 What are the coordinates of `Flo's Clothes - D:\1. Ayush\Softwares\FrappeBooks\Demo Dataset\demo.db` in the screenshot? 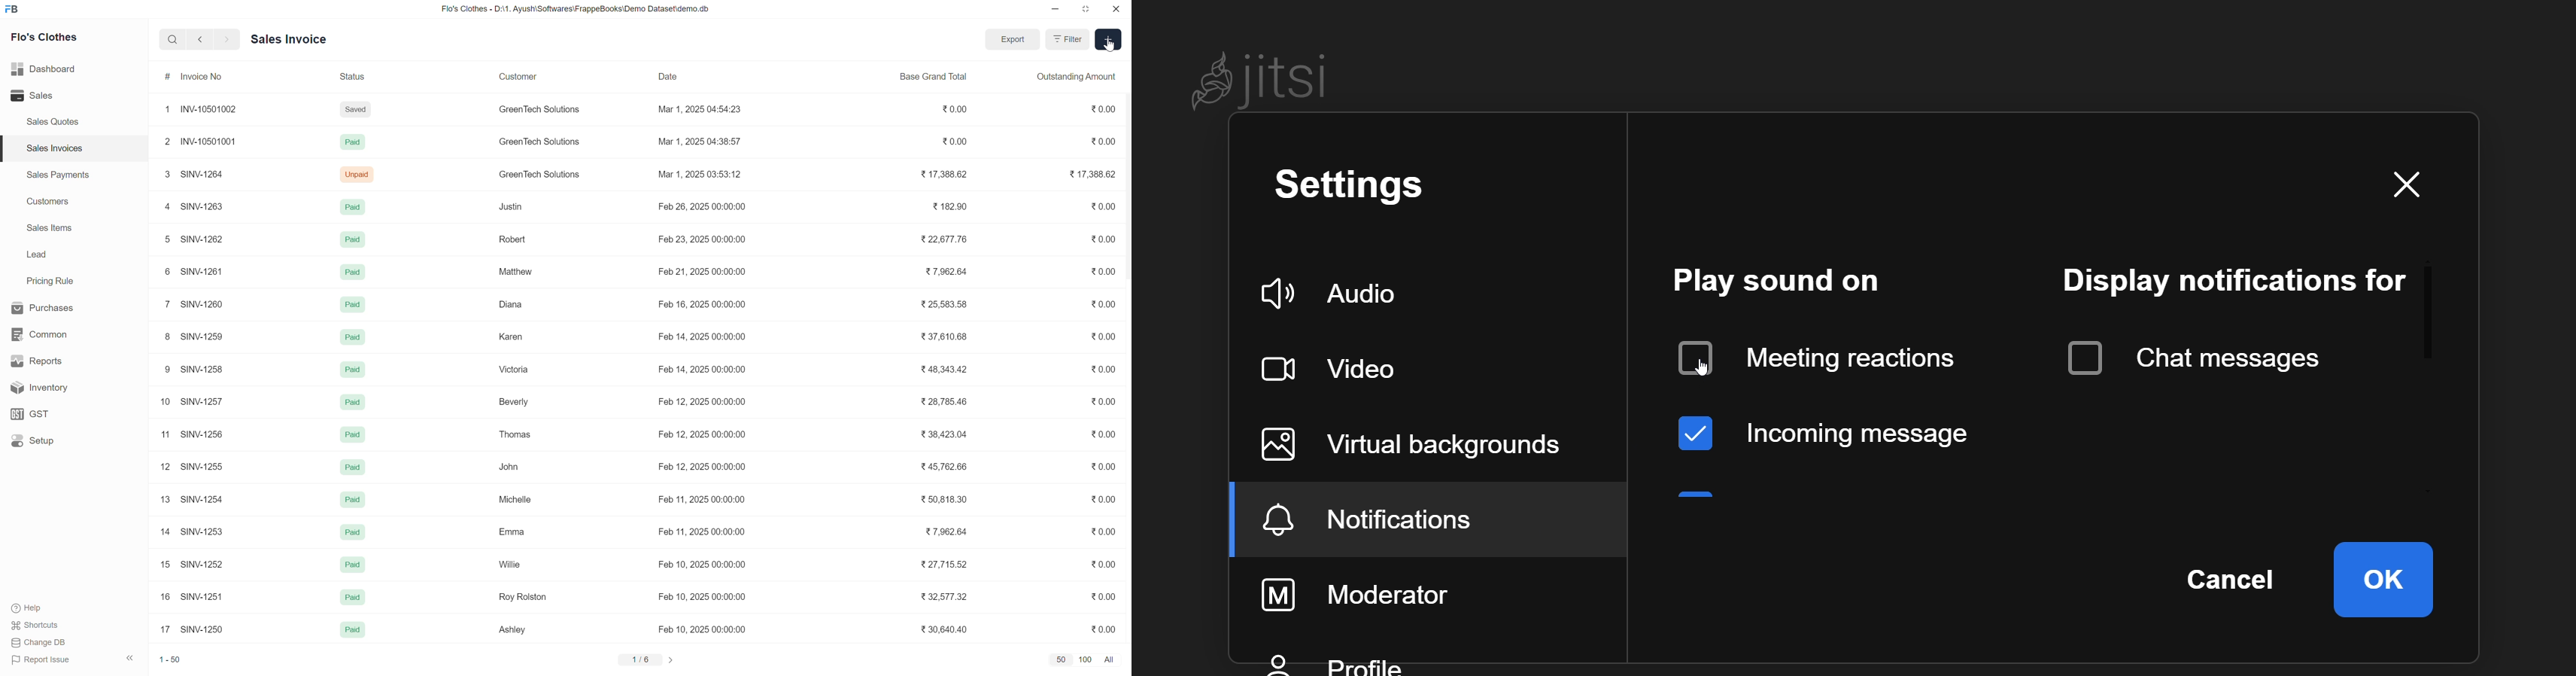 It's located at (584, 10).